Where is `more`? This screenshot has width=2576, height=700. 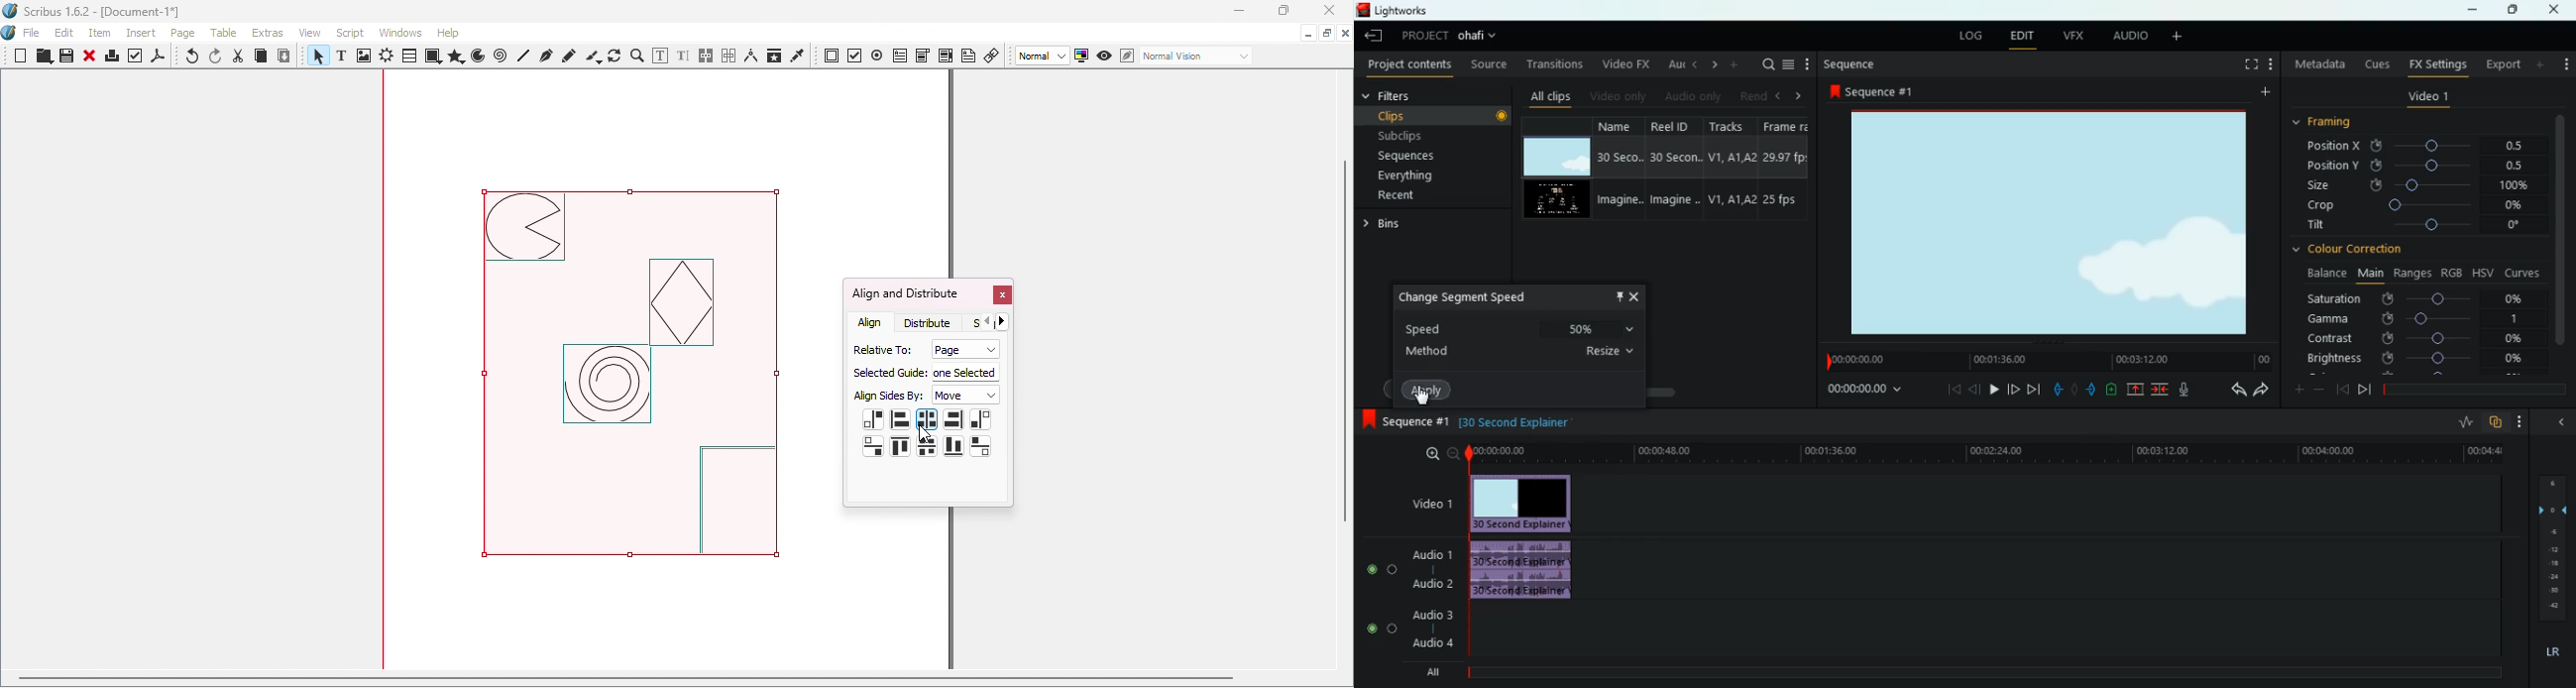 more is located at coordinates (2181, 37).